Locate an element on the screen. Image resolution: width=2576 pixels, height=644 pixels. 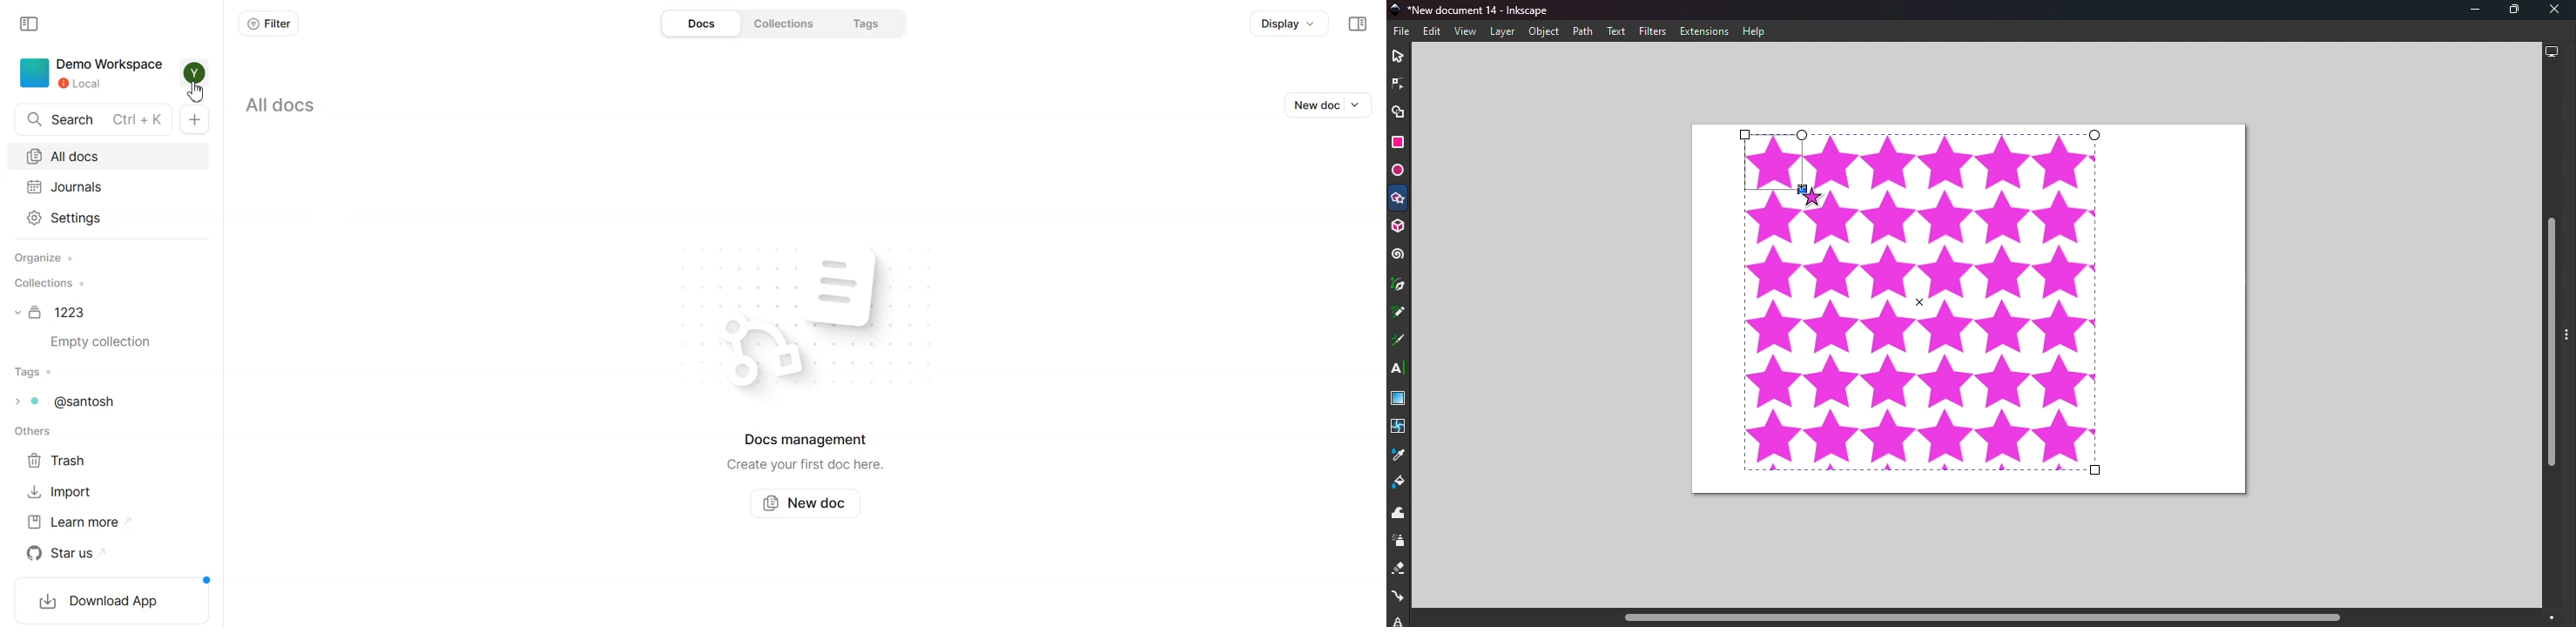
Toggle command panel is located at coordinates (2569, 344).